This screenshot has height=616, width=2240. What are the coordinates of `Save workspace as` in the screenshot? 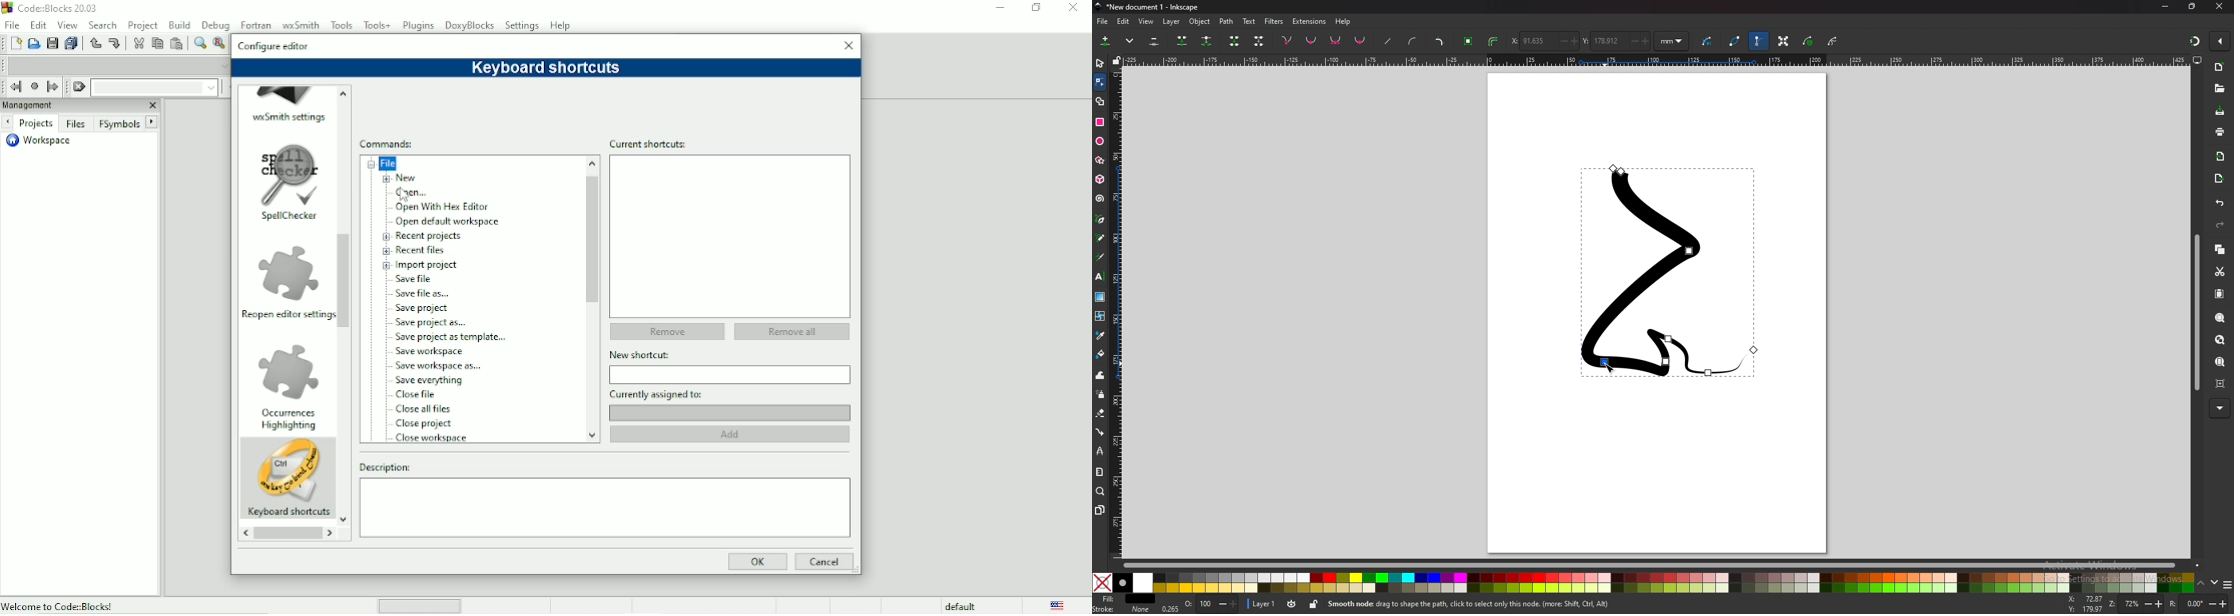 It's located at (441, 366).